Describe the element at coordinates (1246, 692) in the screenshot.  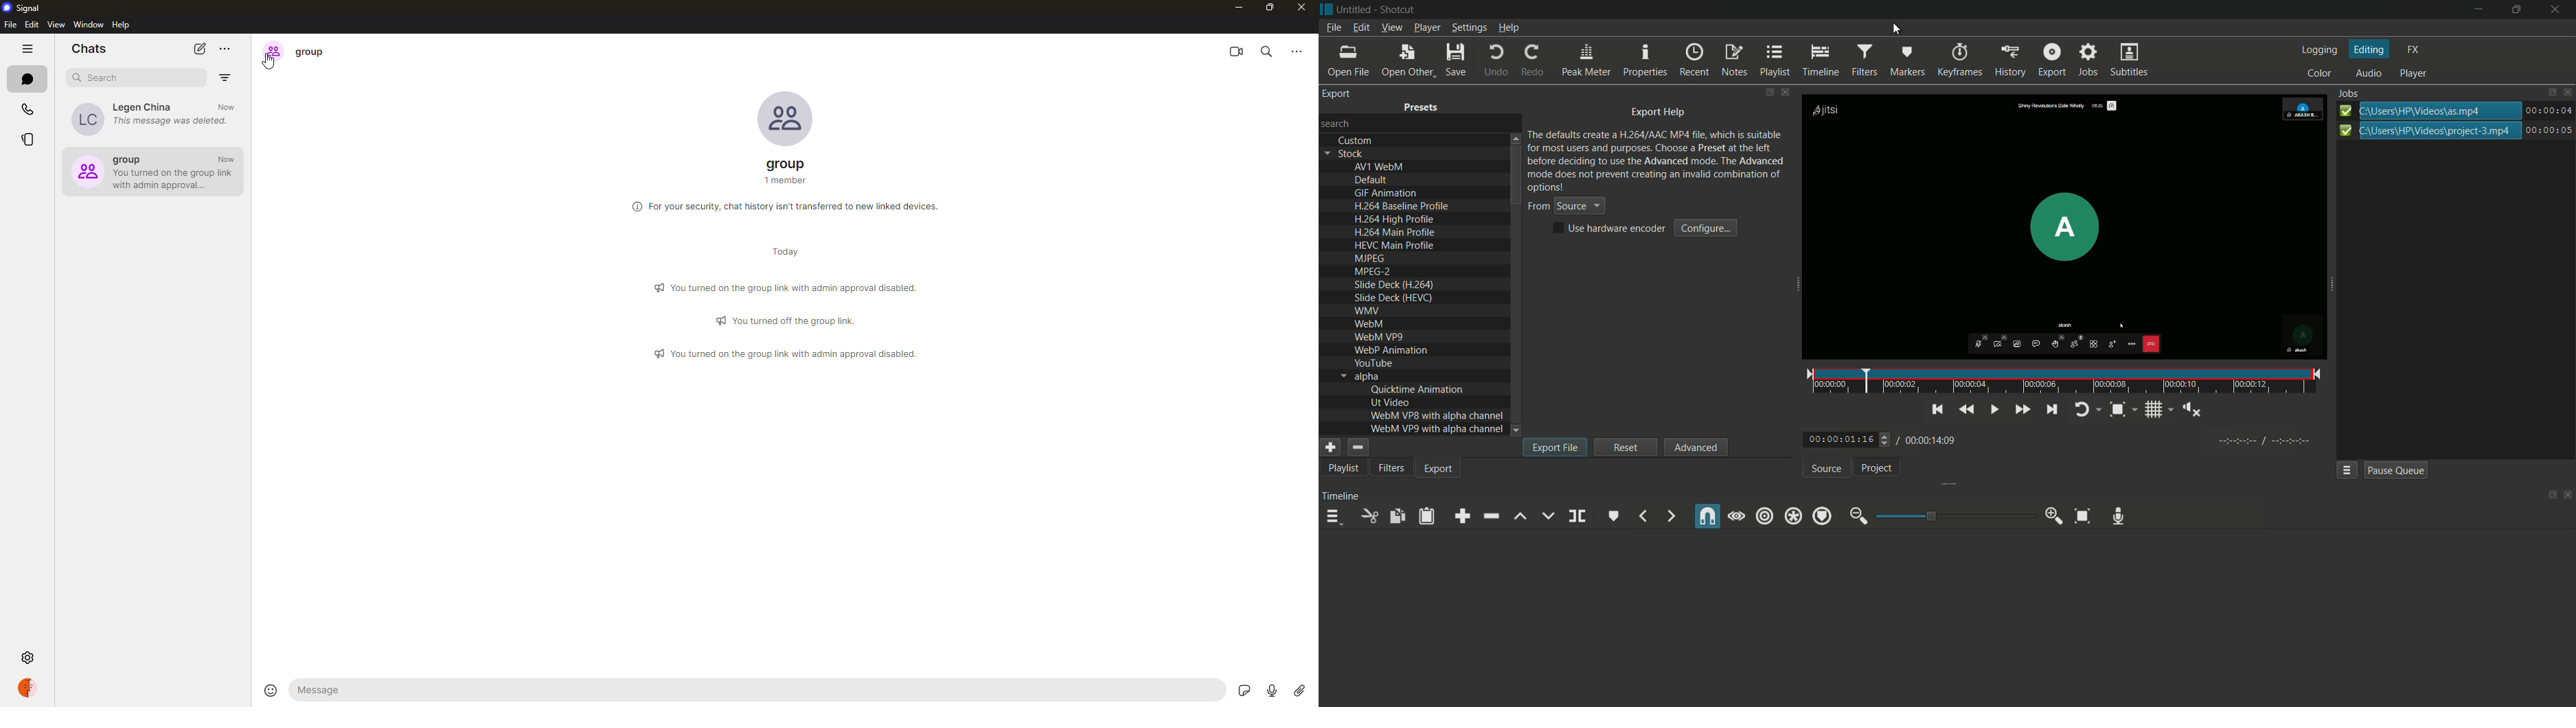
I see `stickers` at that location.